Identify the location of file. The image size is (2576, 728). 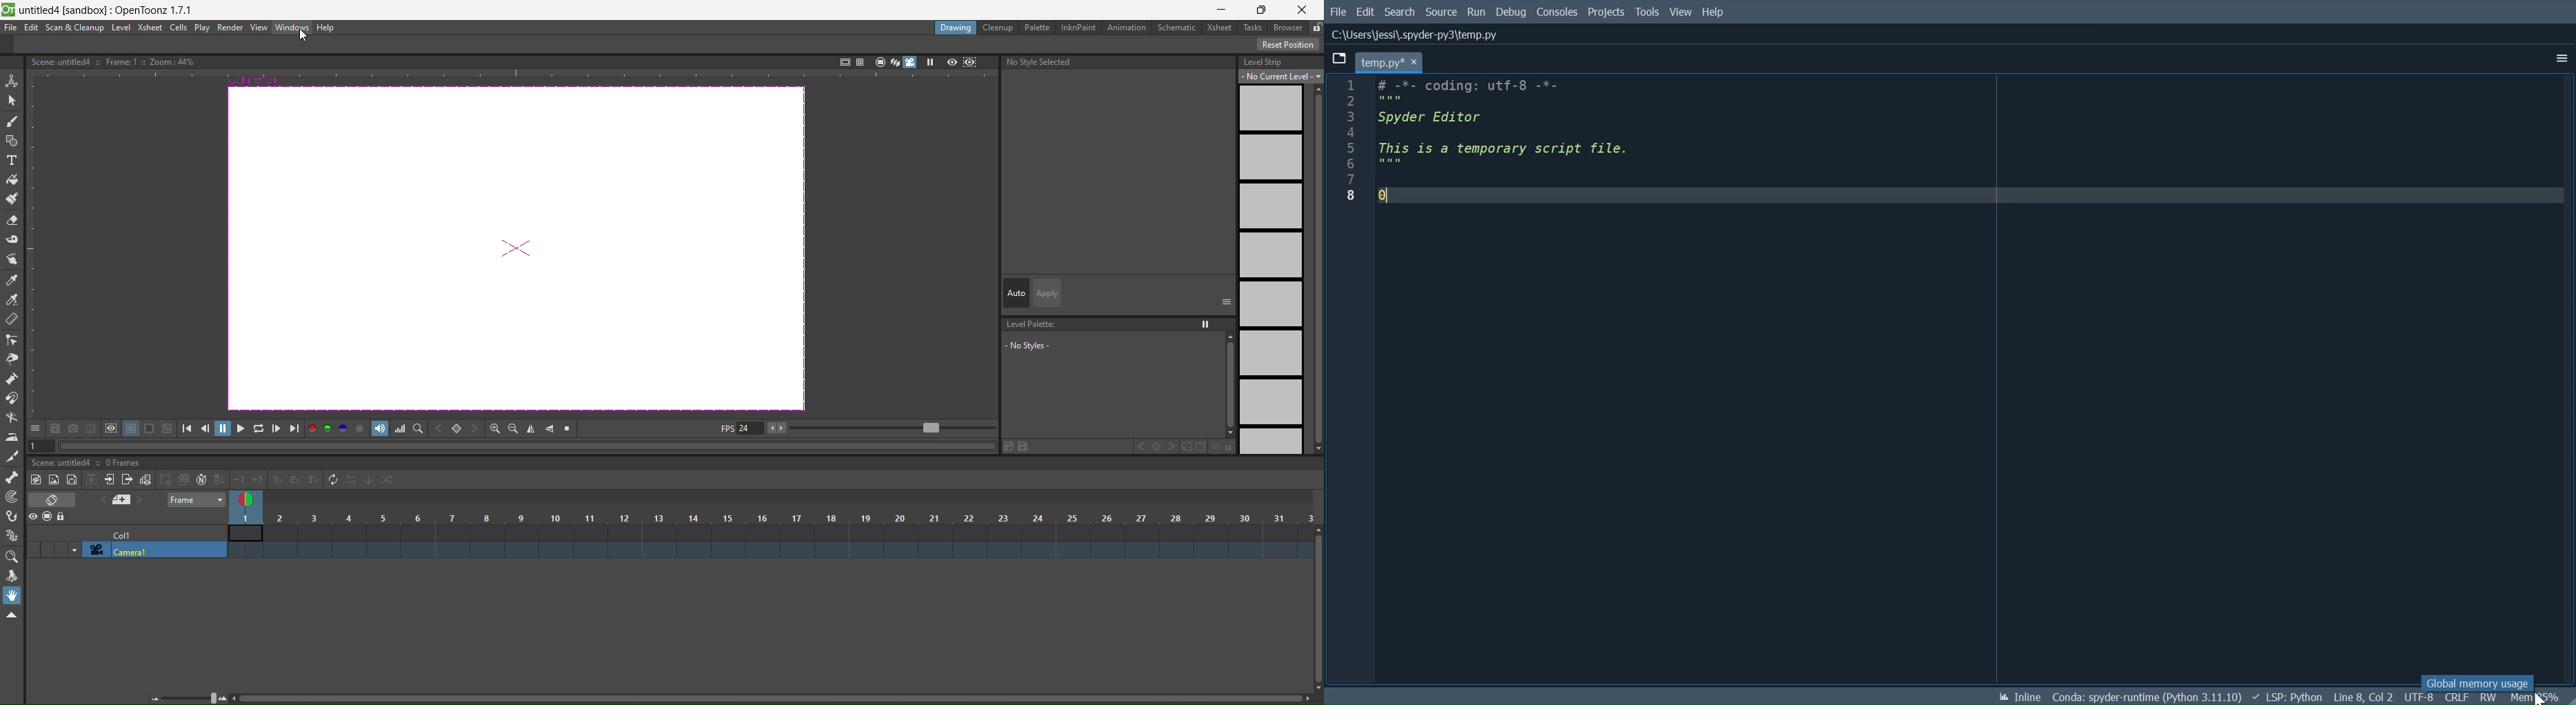
(11, 28).